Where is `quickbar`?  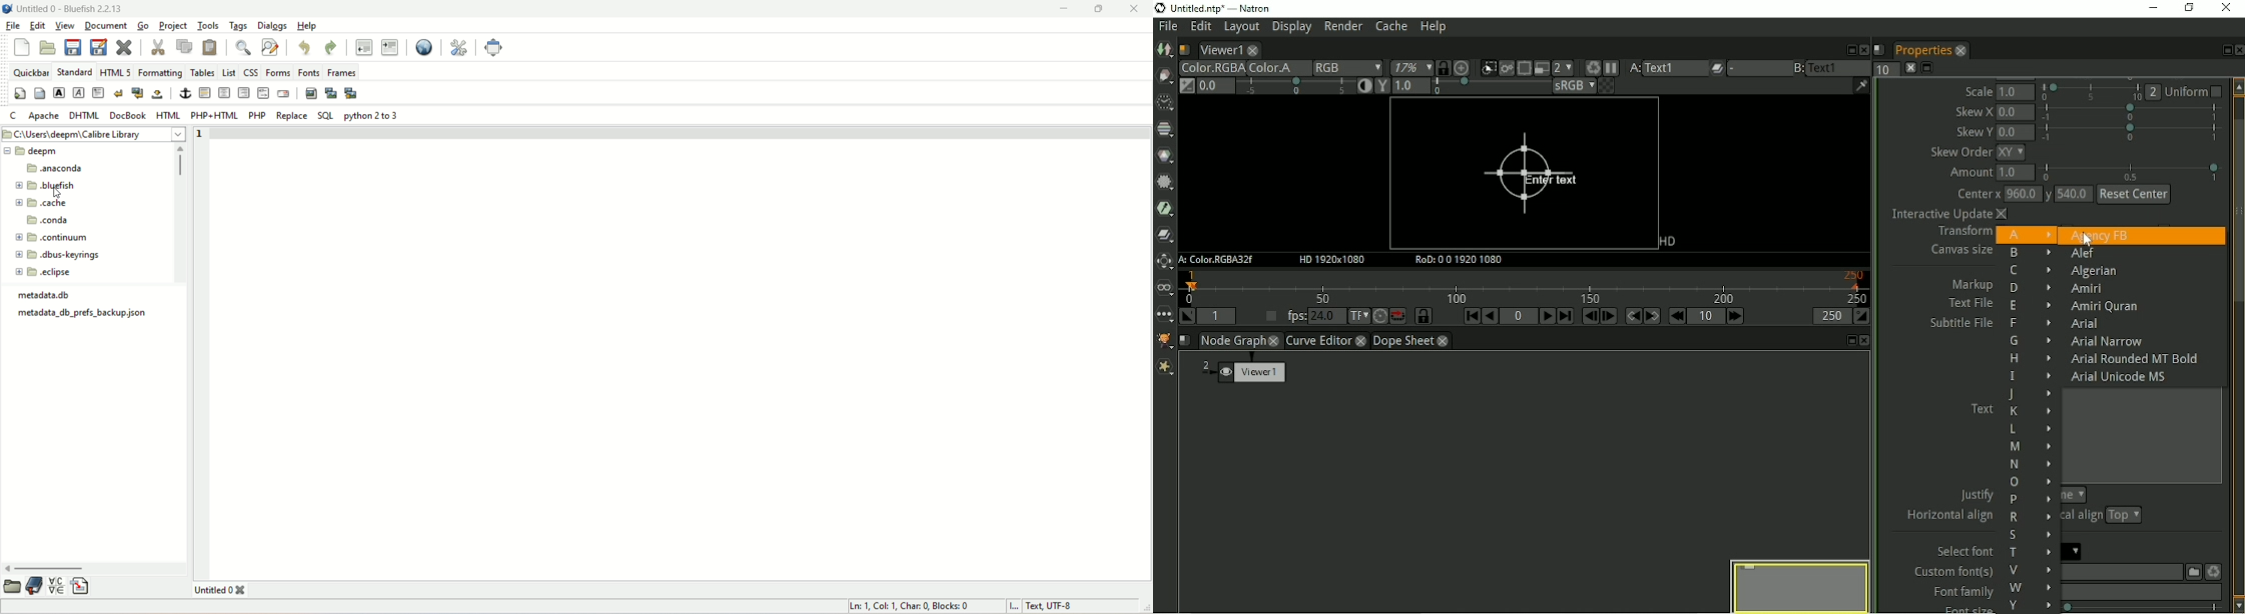
quickbar is located at coordinates (30, 71).